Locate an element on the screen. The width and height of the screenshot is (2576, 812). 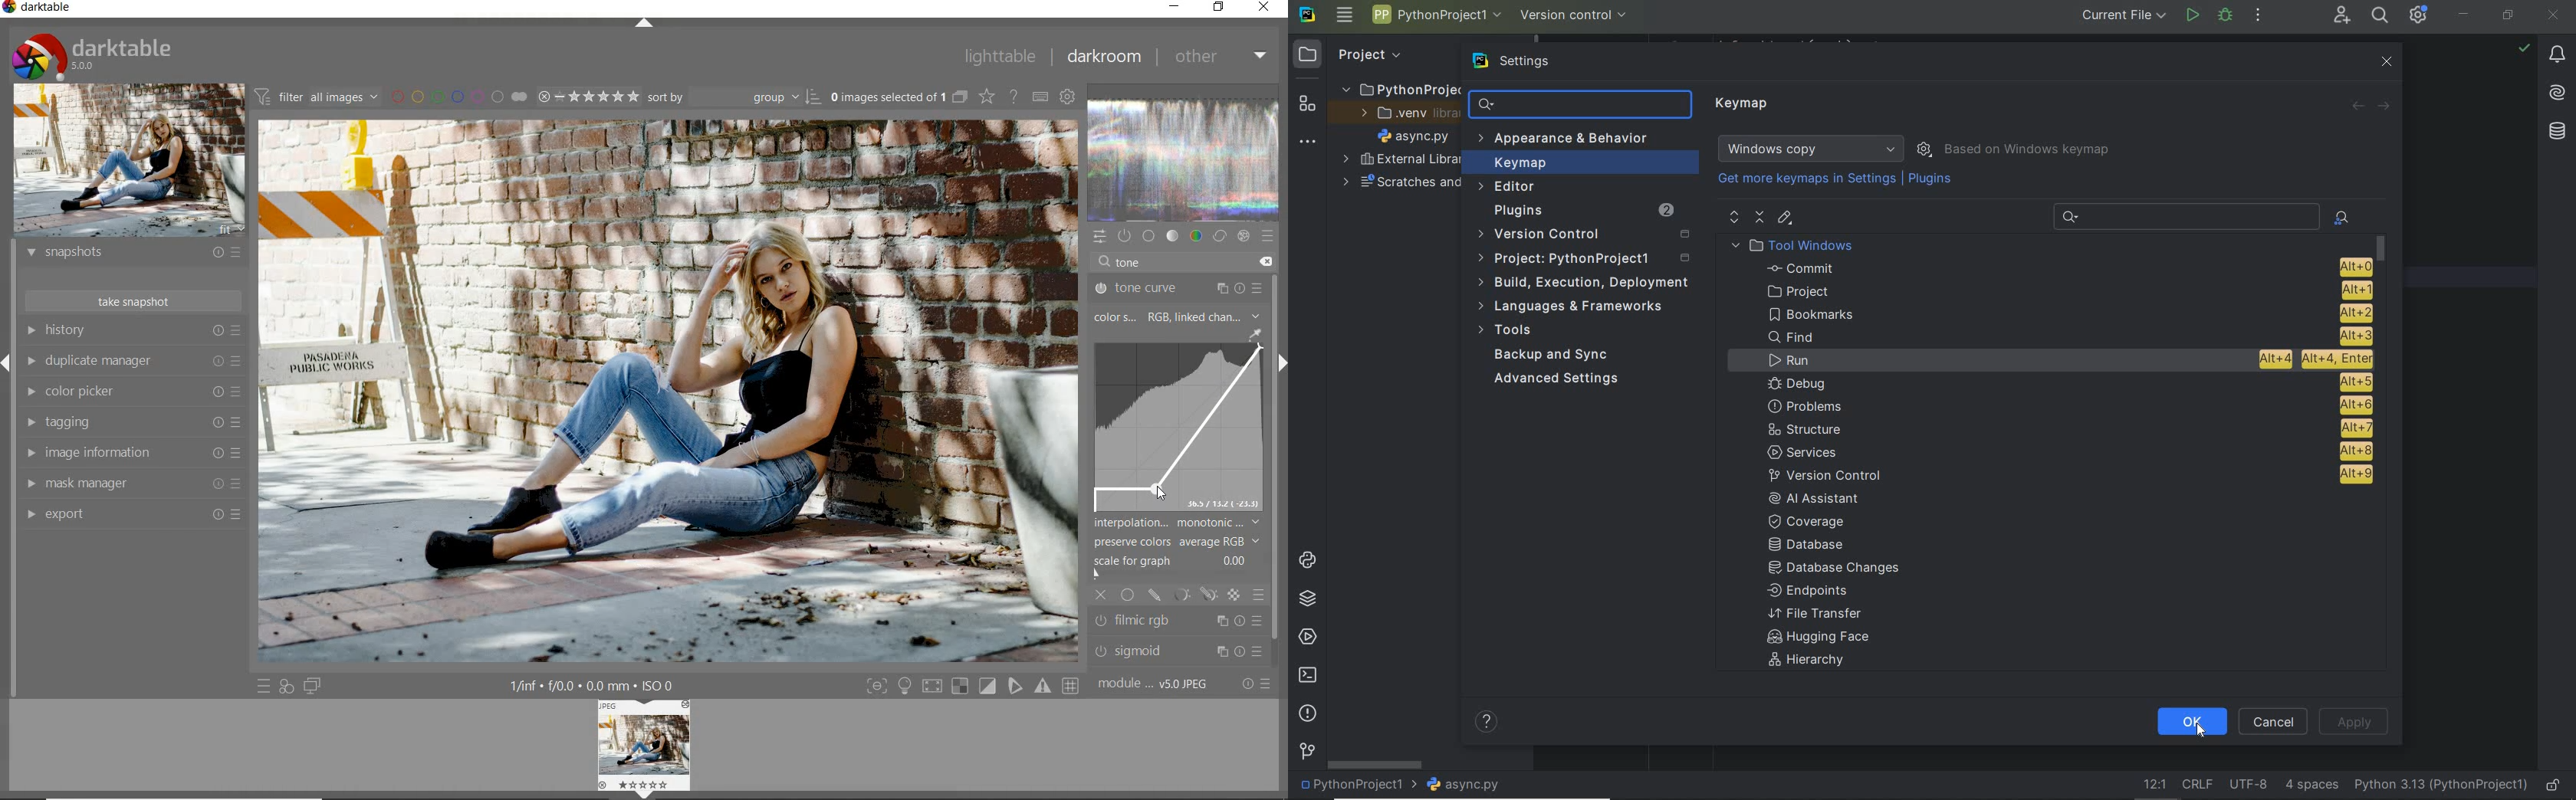
scale for graph is located at coordinates (1170, 566).